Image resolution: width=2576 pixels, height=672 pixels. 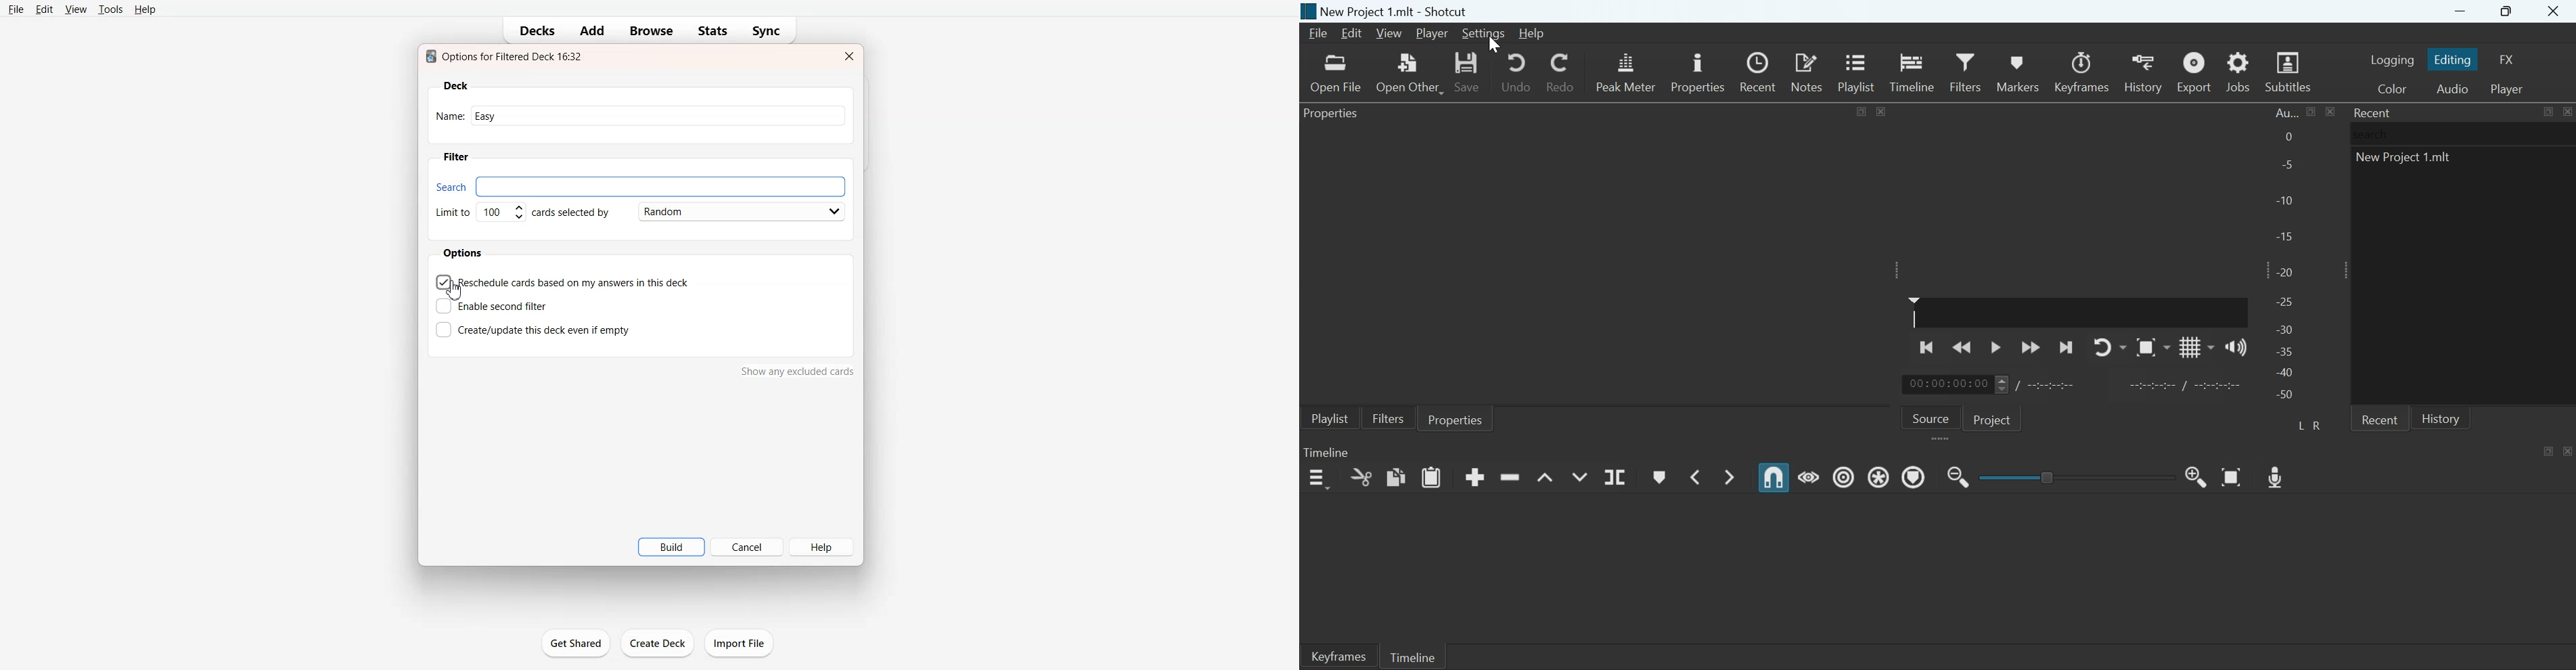 What do you see at coordinates (2375, 134) in the screenshot?
I see `search` at bounding box center [2375, 134].